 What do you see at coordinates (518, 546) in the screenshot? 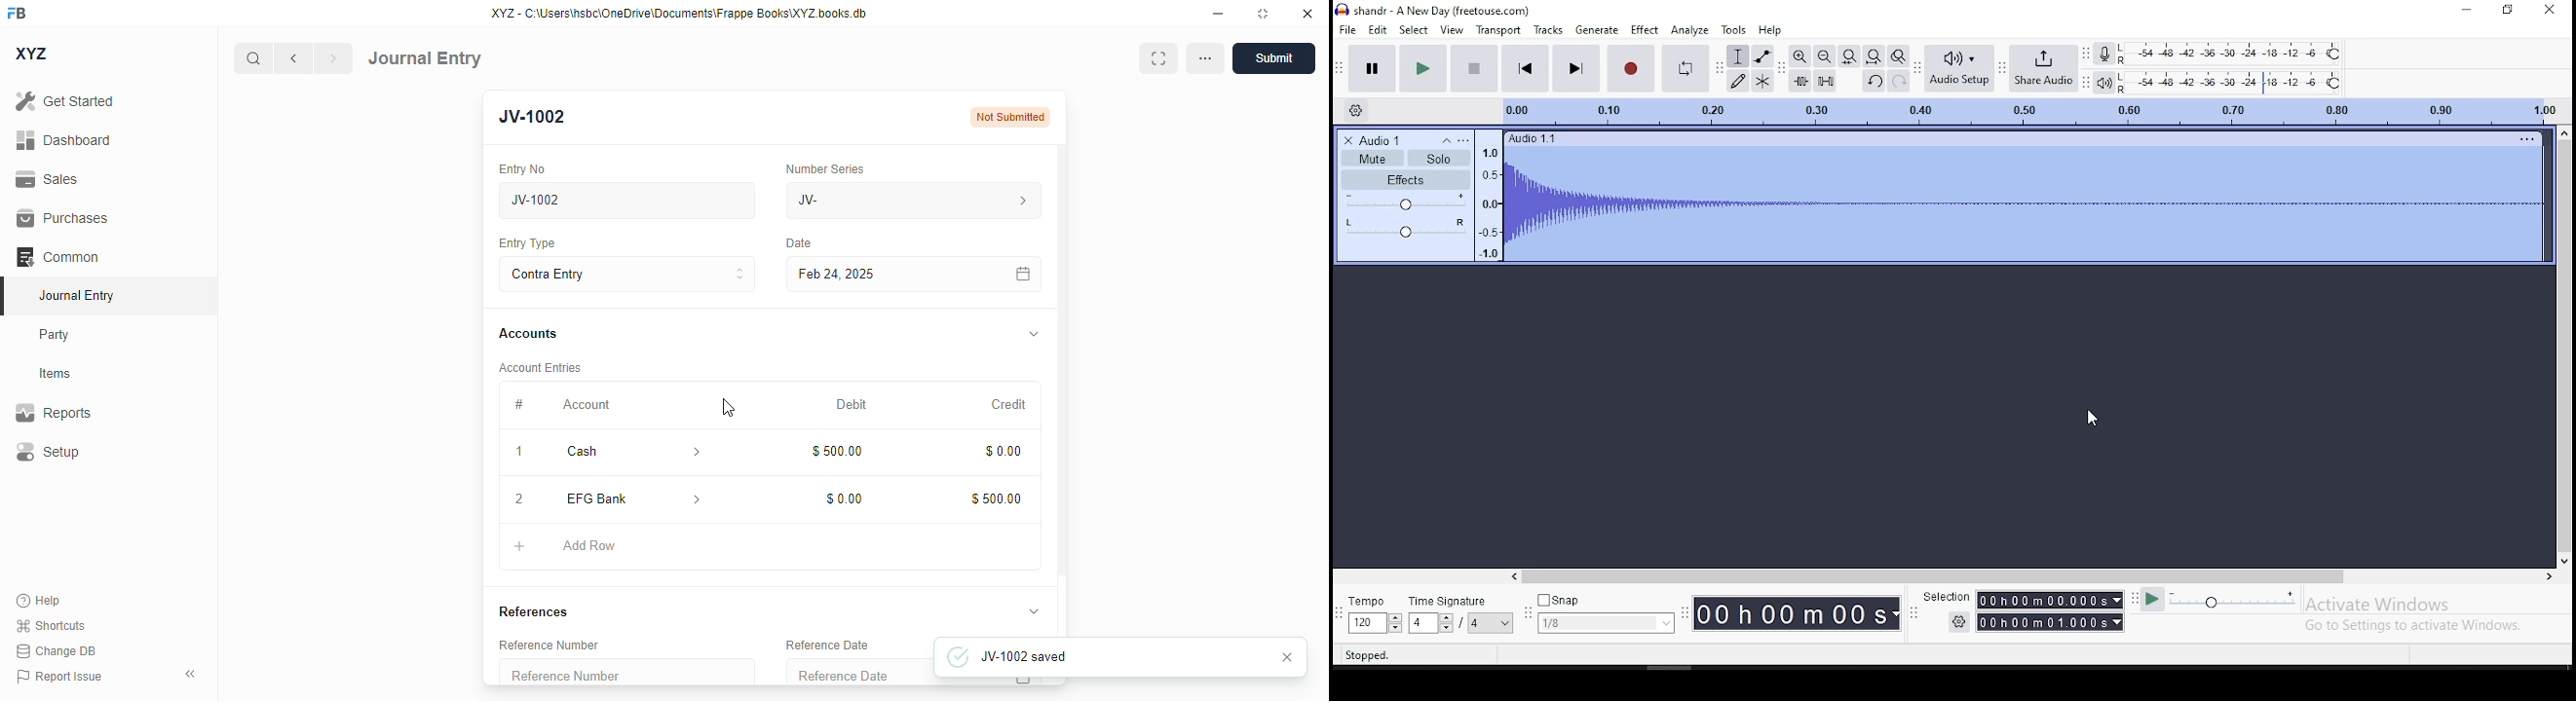
I see `add button` at bounding box center [518, 546].